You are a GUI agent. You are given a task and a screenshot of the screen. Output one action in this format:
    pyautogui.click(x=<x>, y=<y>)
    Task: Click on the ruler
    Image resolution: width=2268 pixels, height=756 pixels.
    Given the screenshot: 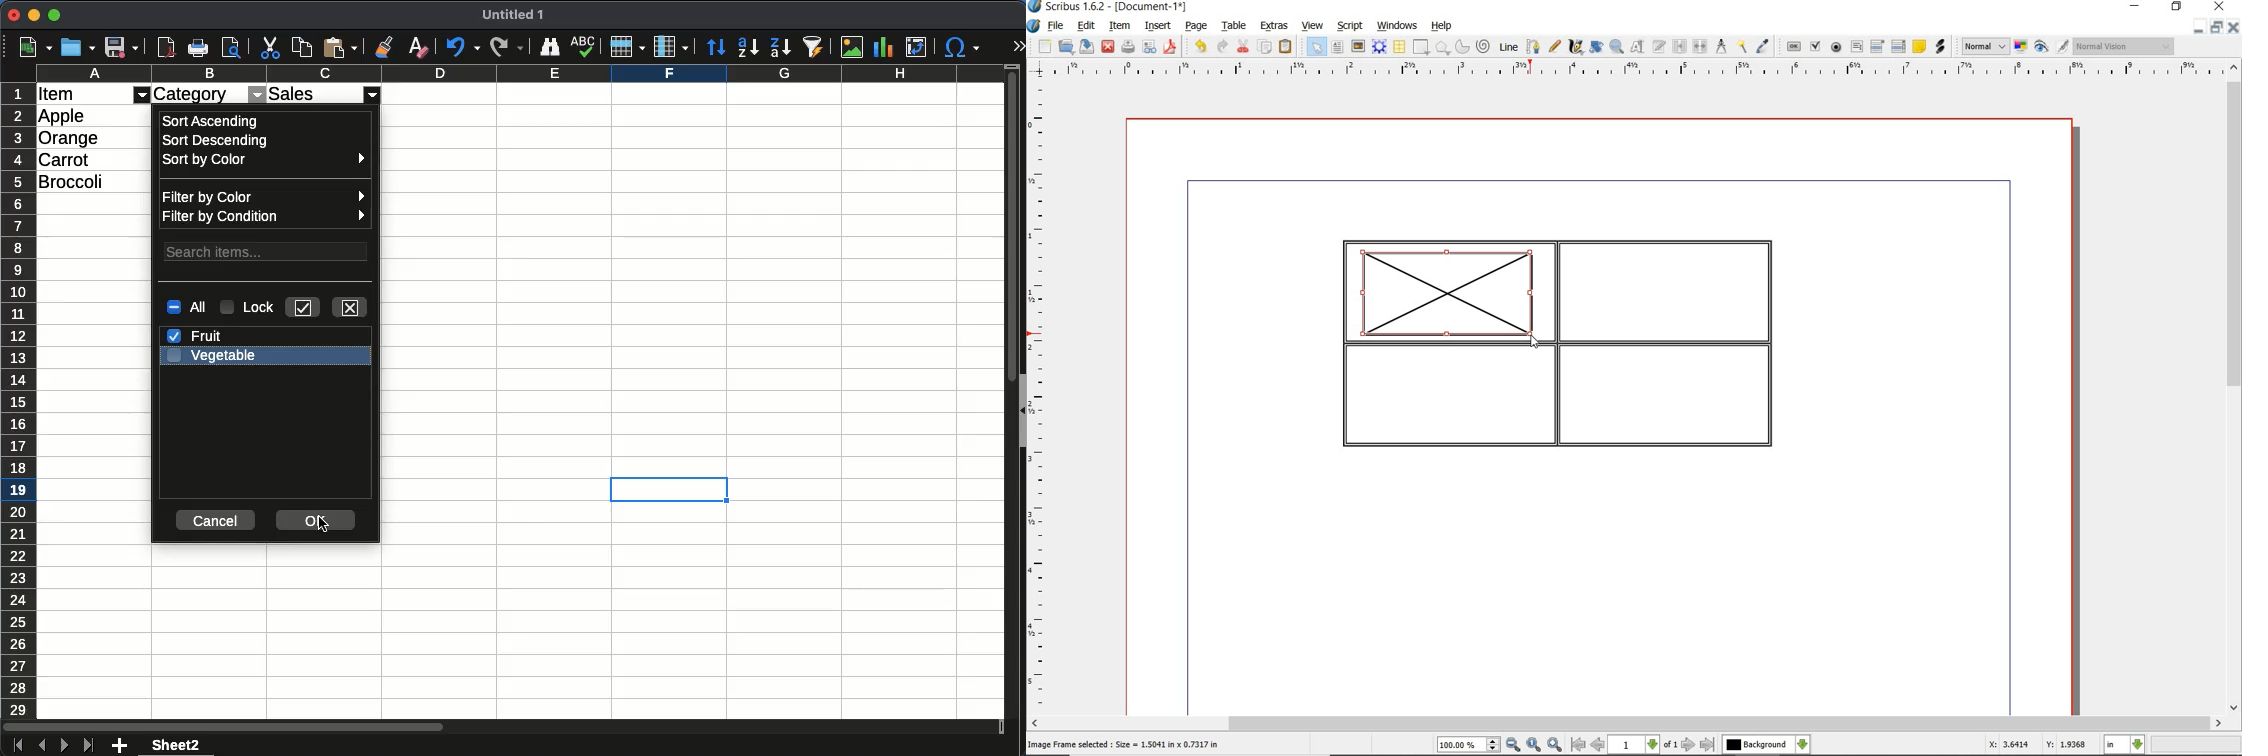 What is the action you would take?
    pyautogui.click(x=1641, y=70)
    